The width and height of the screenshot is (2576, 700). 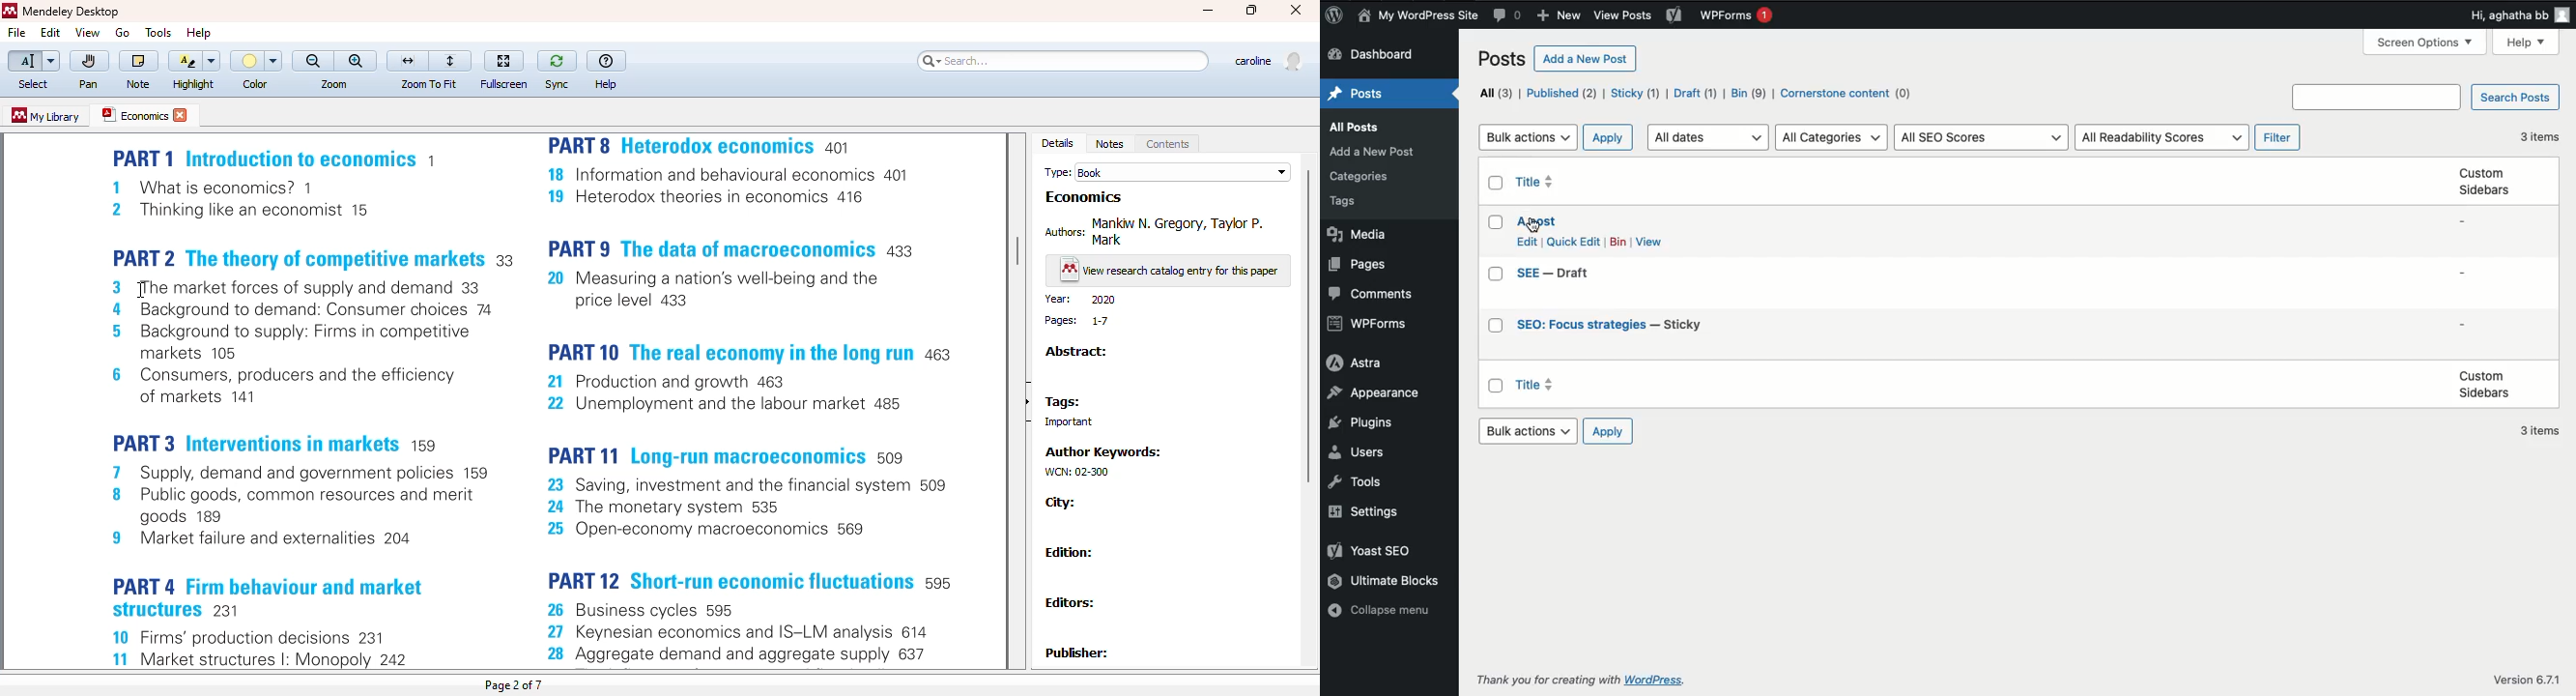 What do you see at coordinates (1360, 484) in the screenshot?
I see `Tools` at bounding box center [1360, 484].